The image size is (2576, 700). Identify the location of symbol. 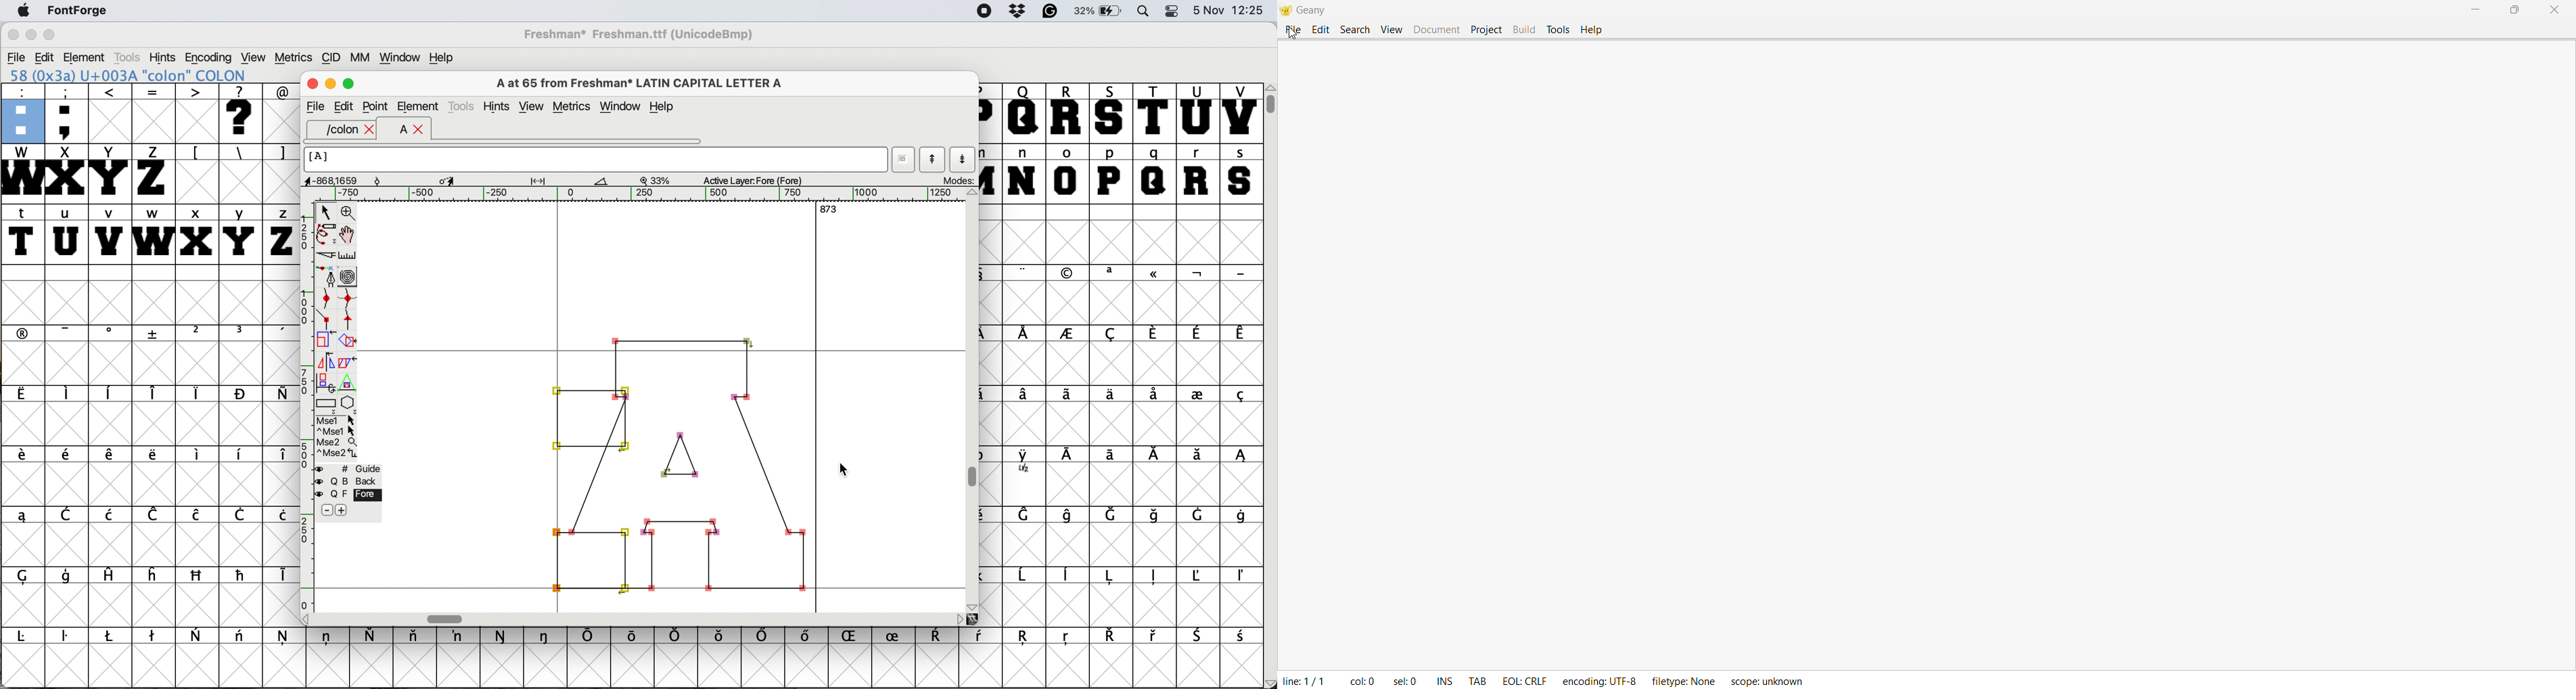
(1069, 393).